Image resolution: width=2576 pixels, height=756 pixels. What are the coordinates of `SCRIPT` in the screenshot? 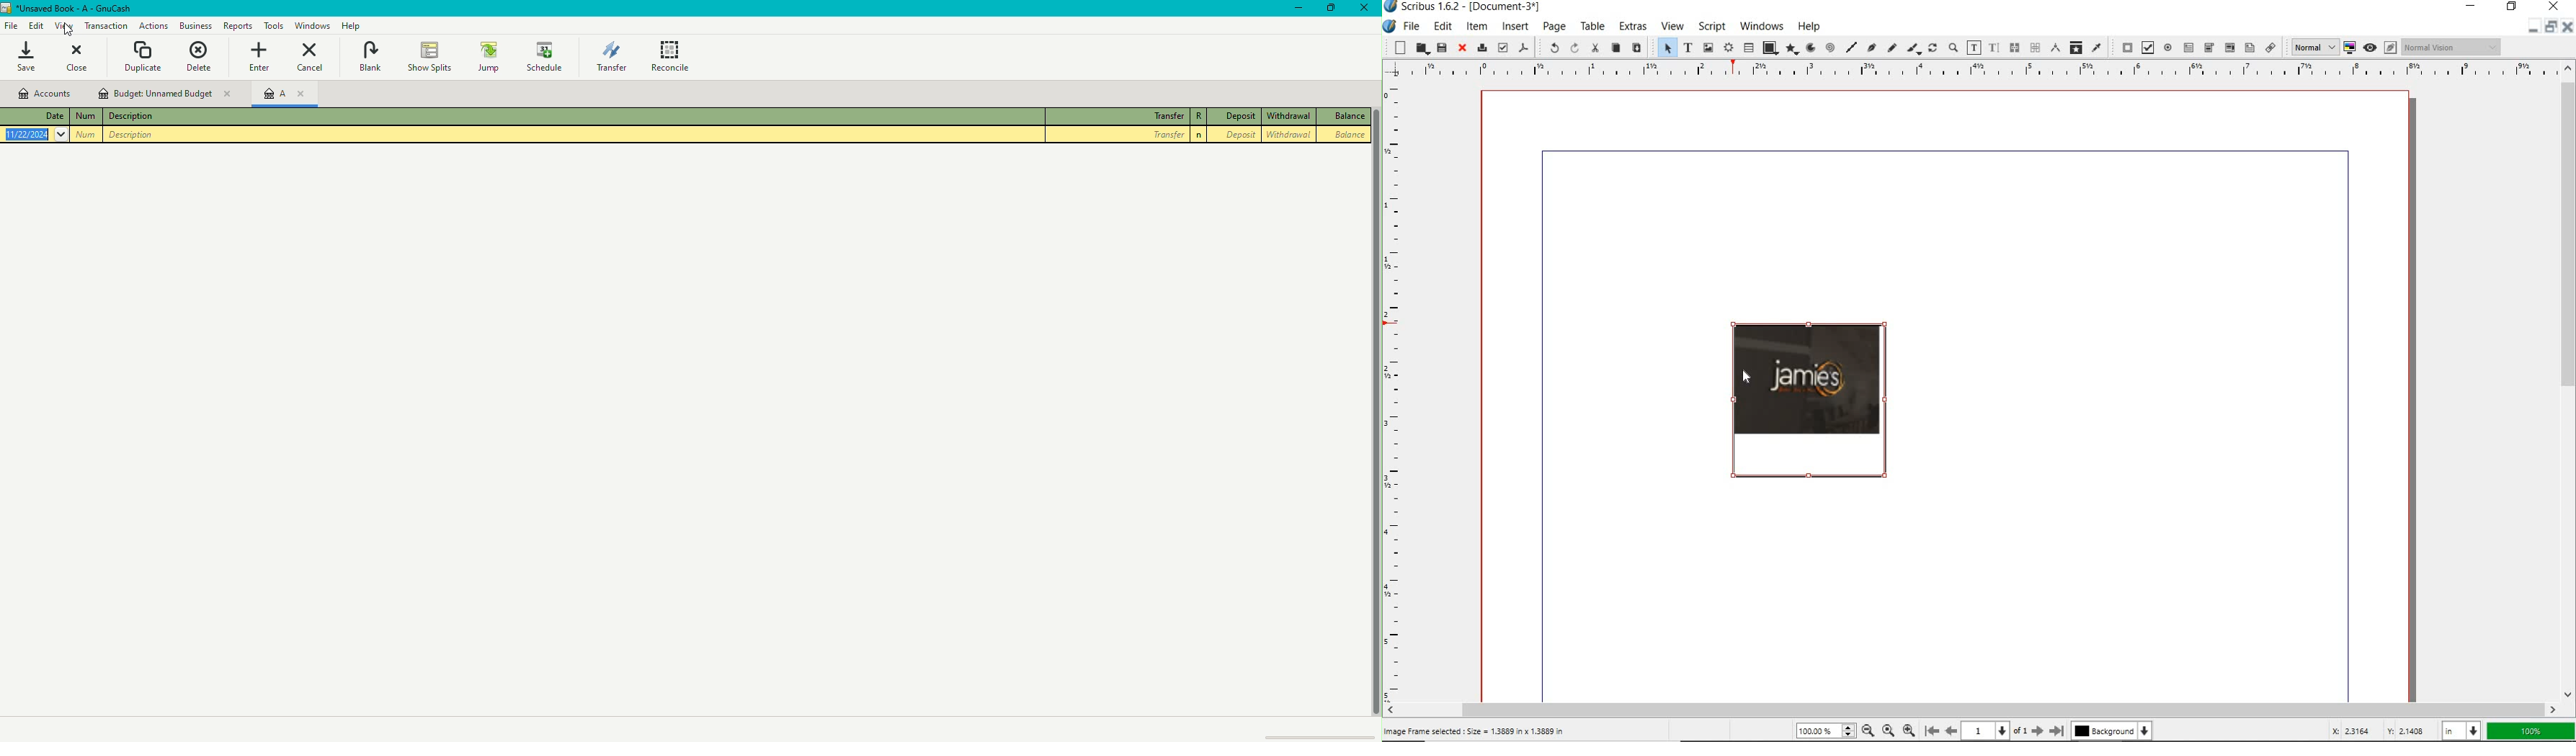 It's located at (1712, 26).